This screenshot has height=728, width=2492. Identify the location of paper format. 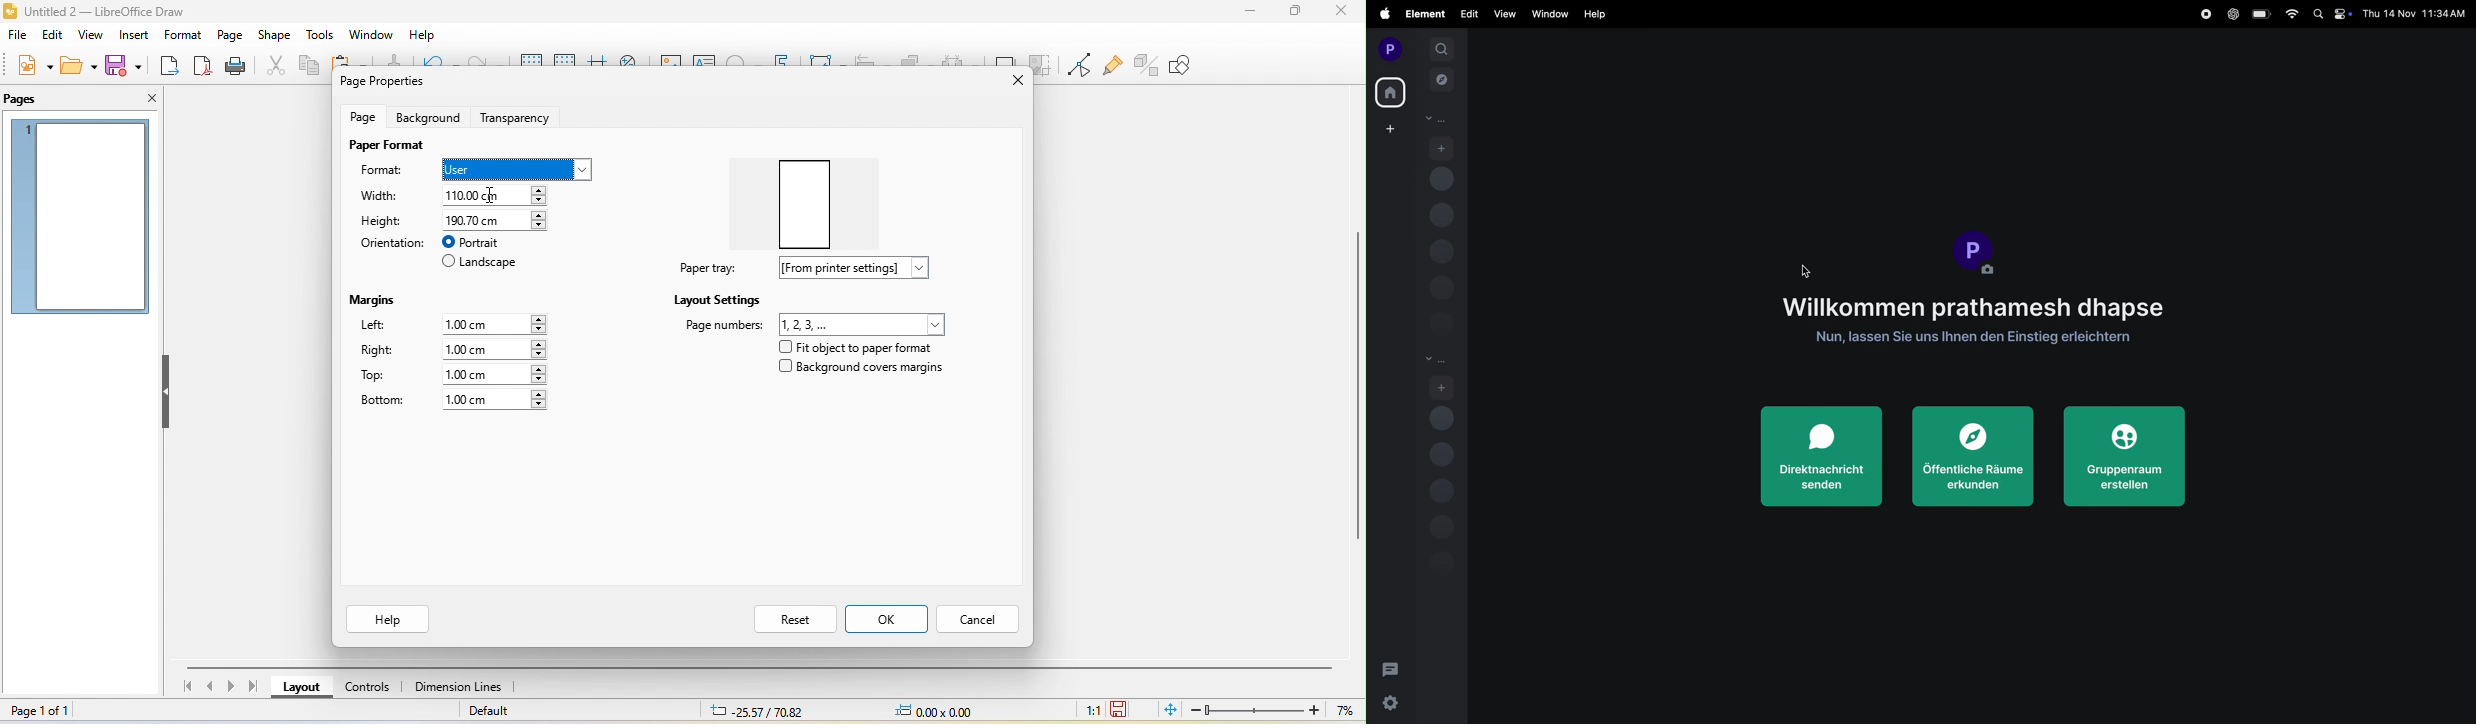
(386, 145).